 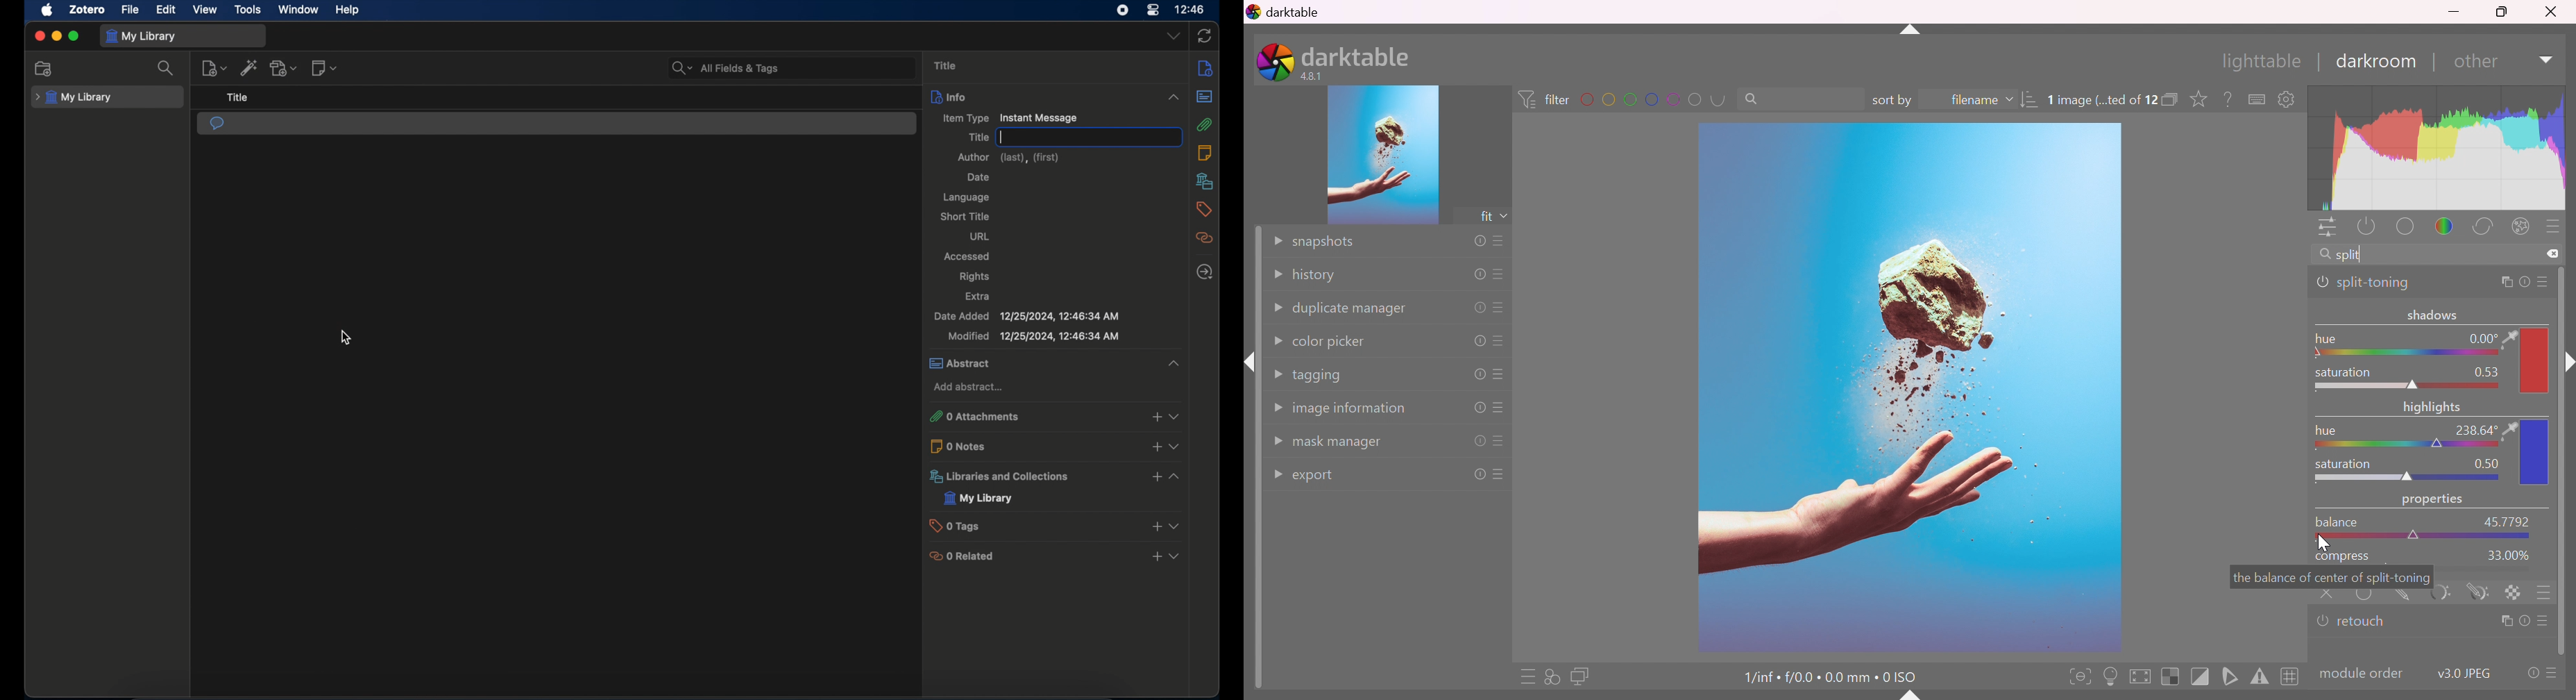 What do you see at coordinates (2414, 446) in the screenshot?
I see `slider` at bounding box center [2414, 446].